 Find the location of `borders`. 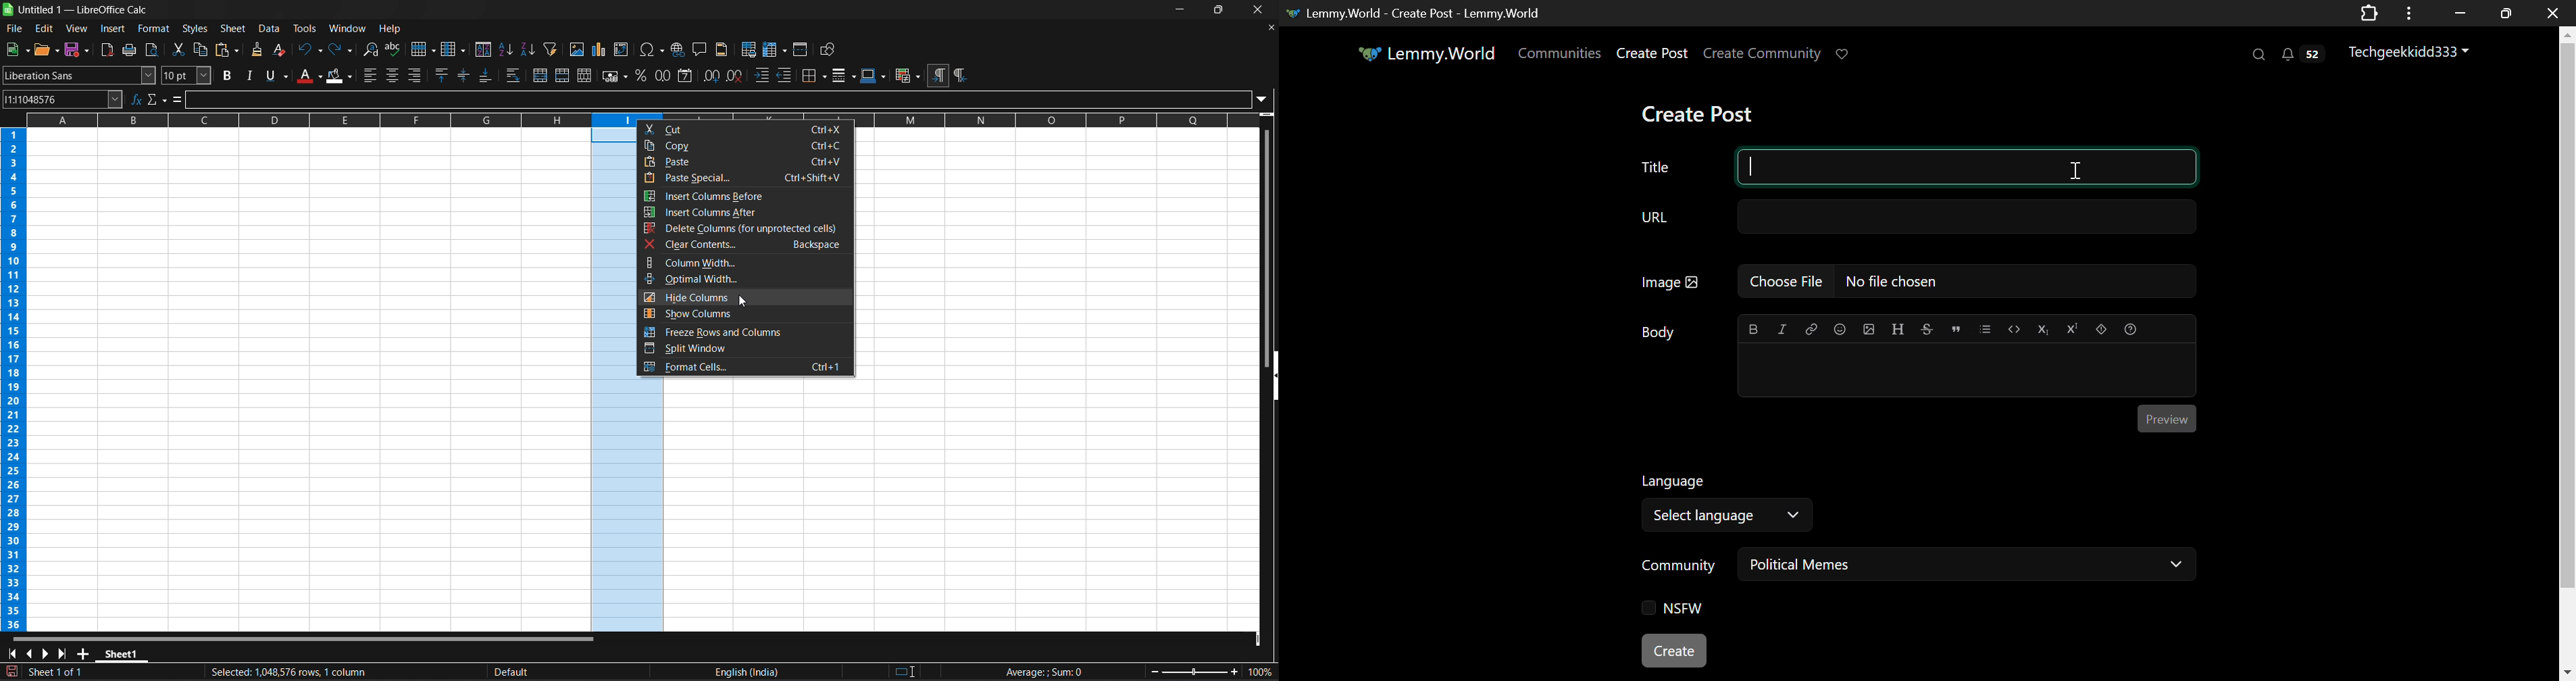

borders is located at coordinates (814, 74).